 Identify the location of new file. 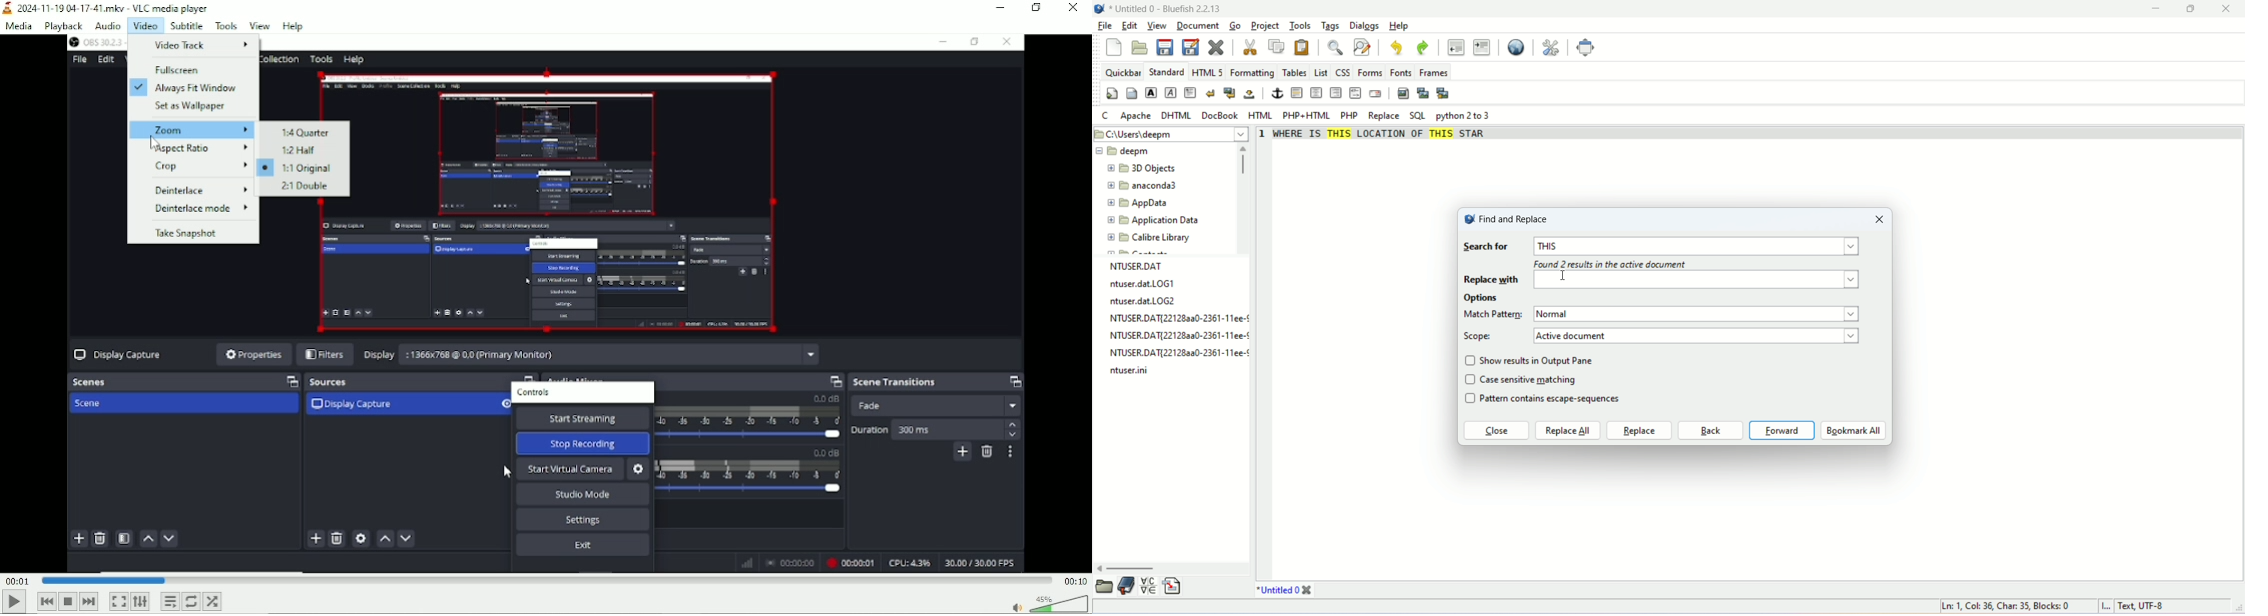
(1115, 47).